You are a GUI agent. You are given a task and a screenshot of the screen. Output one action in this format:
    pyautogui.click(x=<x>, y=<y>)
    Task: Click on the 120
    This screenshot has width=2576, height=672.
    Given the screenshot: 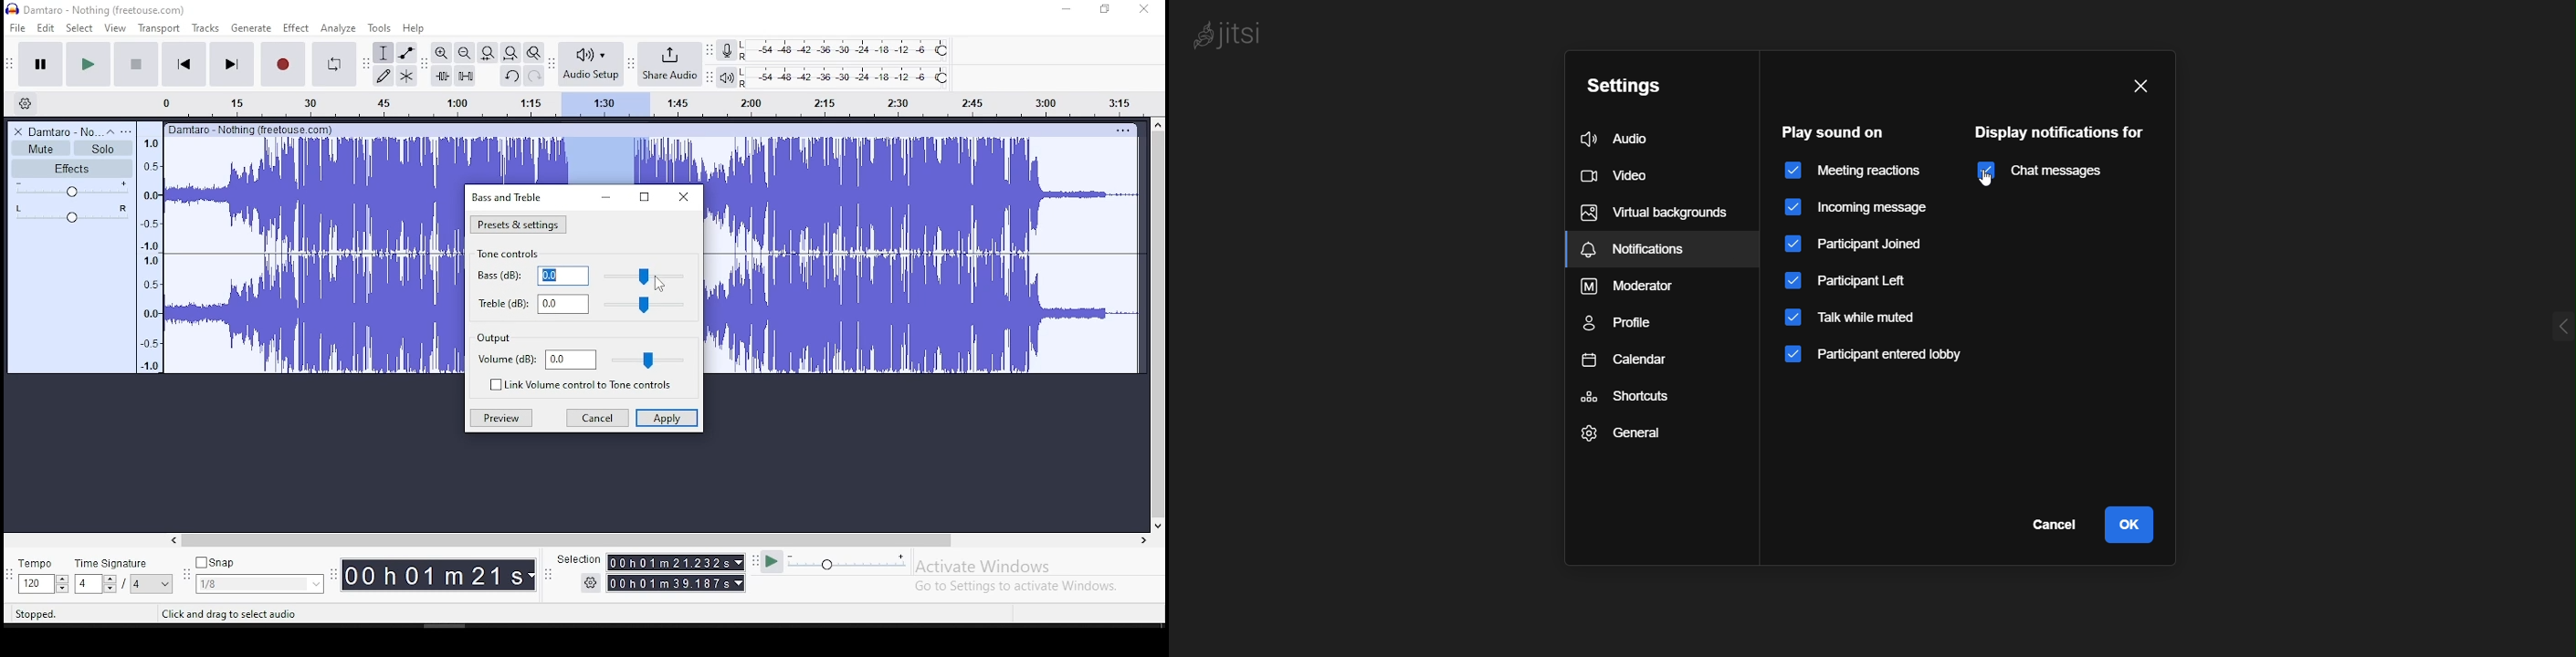 What is the action you would take?
    pyautogui.click(x=35, y=585)
    